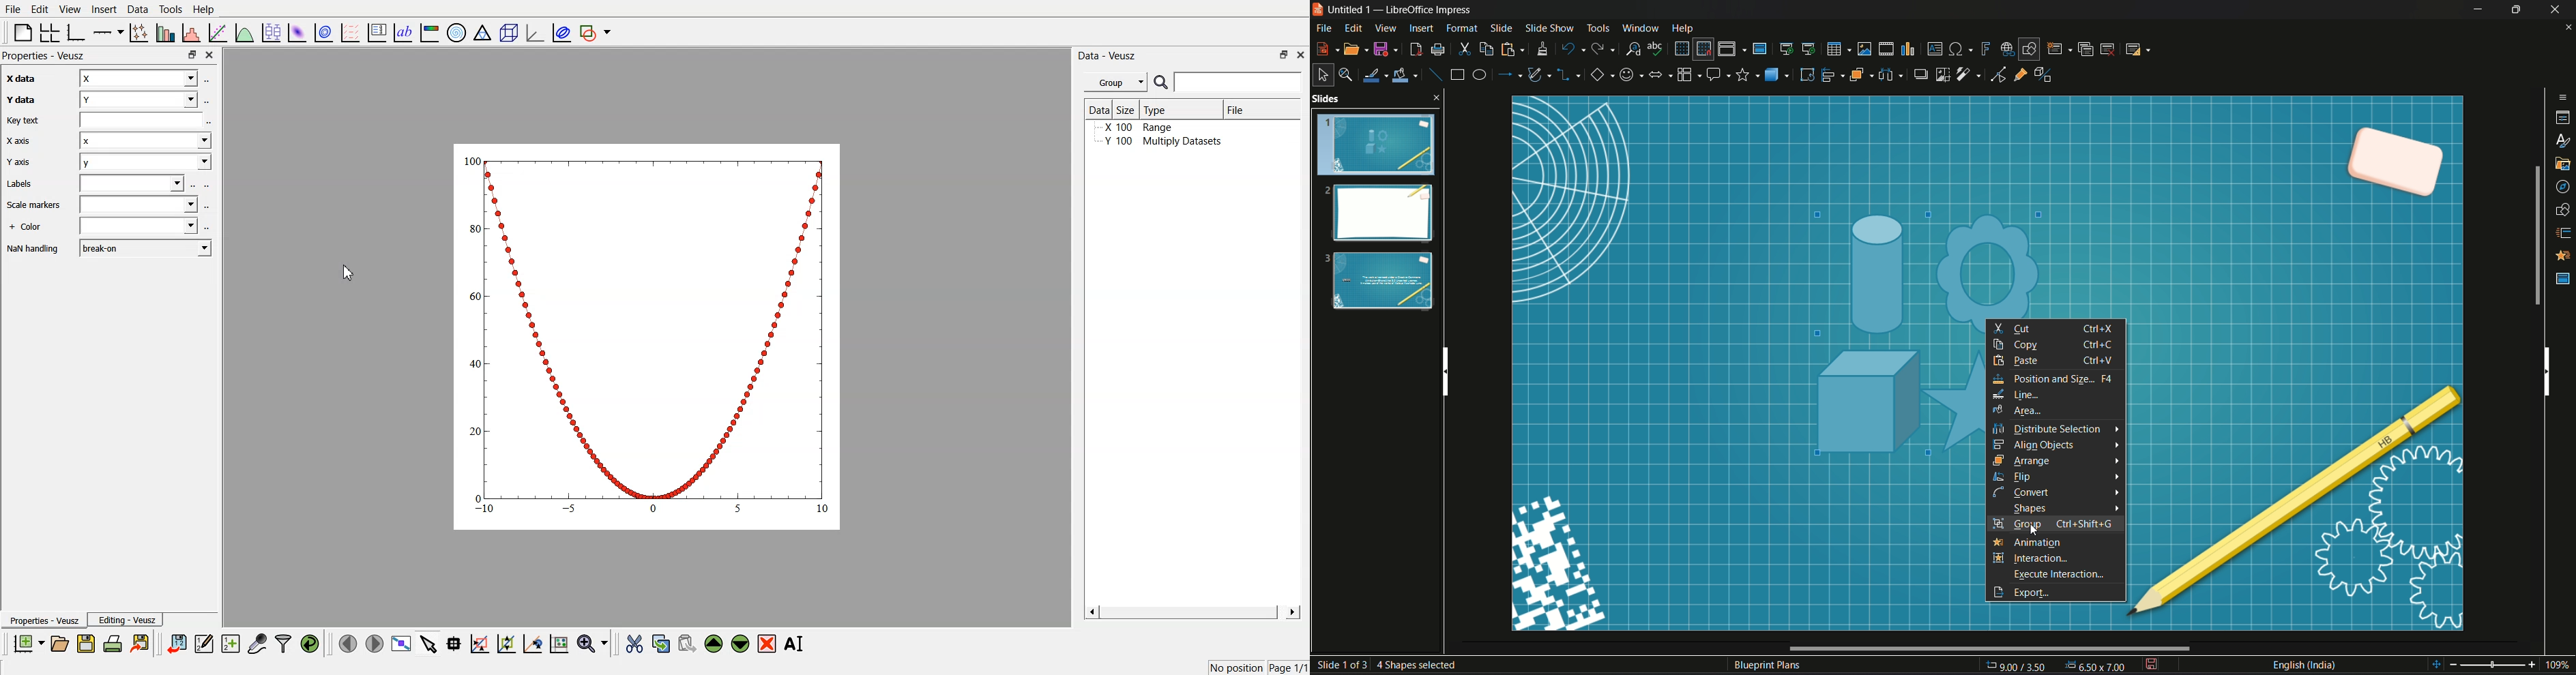  What do you see at coordinates (2564, 210) in the screenshot?
I see `shapes` at bounding box center [2564, 210].